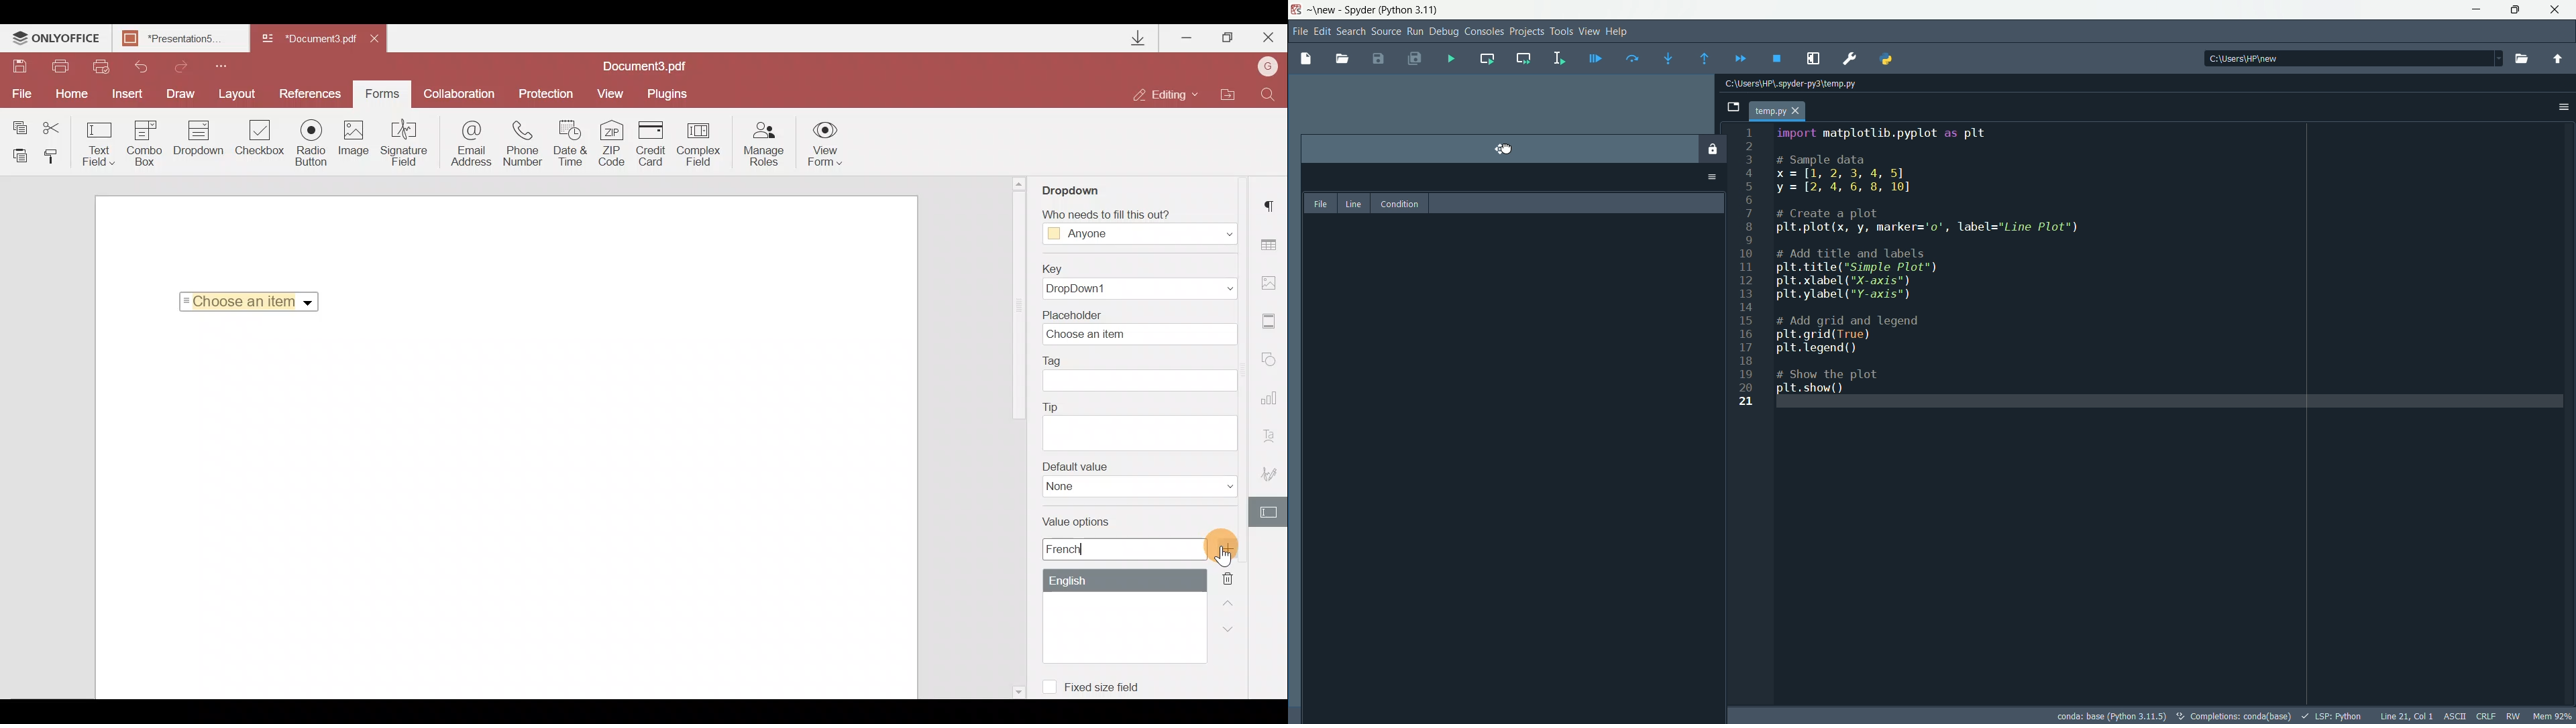 The height and width of the screenshot is (728, 2576). Describe the element at coordinates (1324, 9) in the screenshot. I see `new` at that location.